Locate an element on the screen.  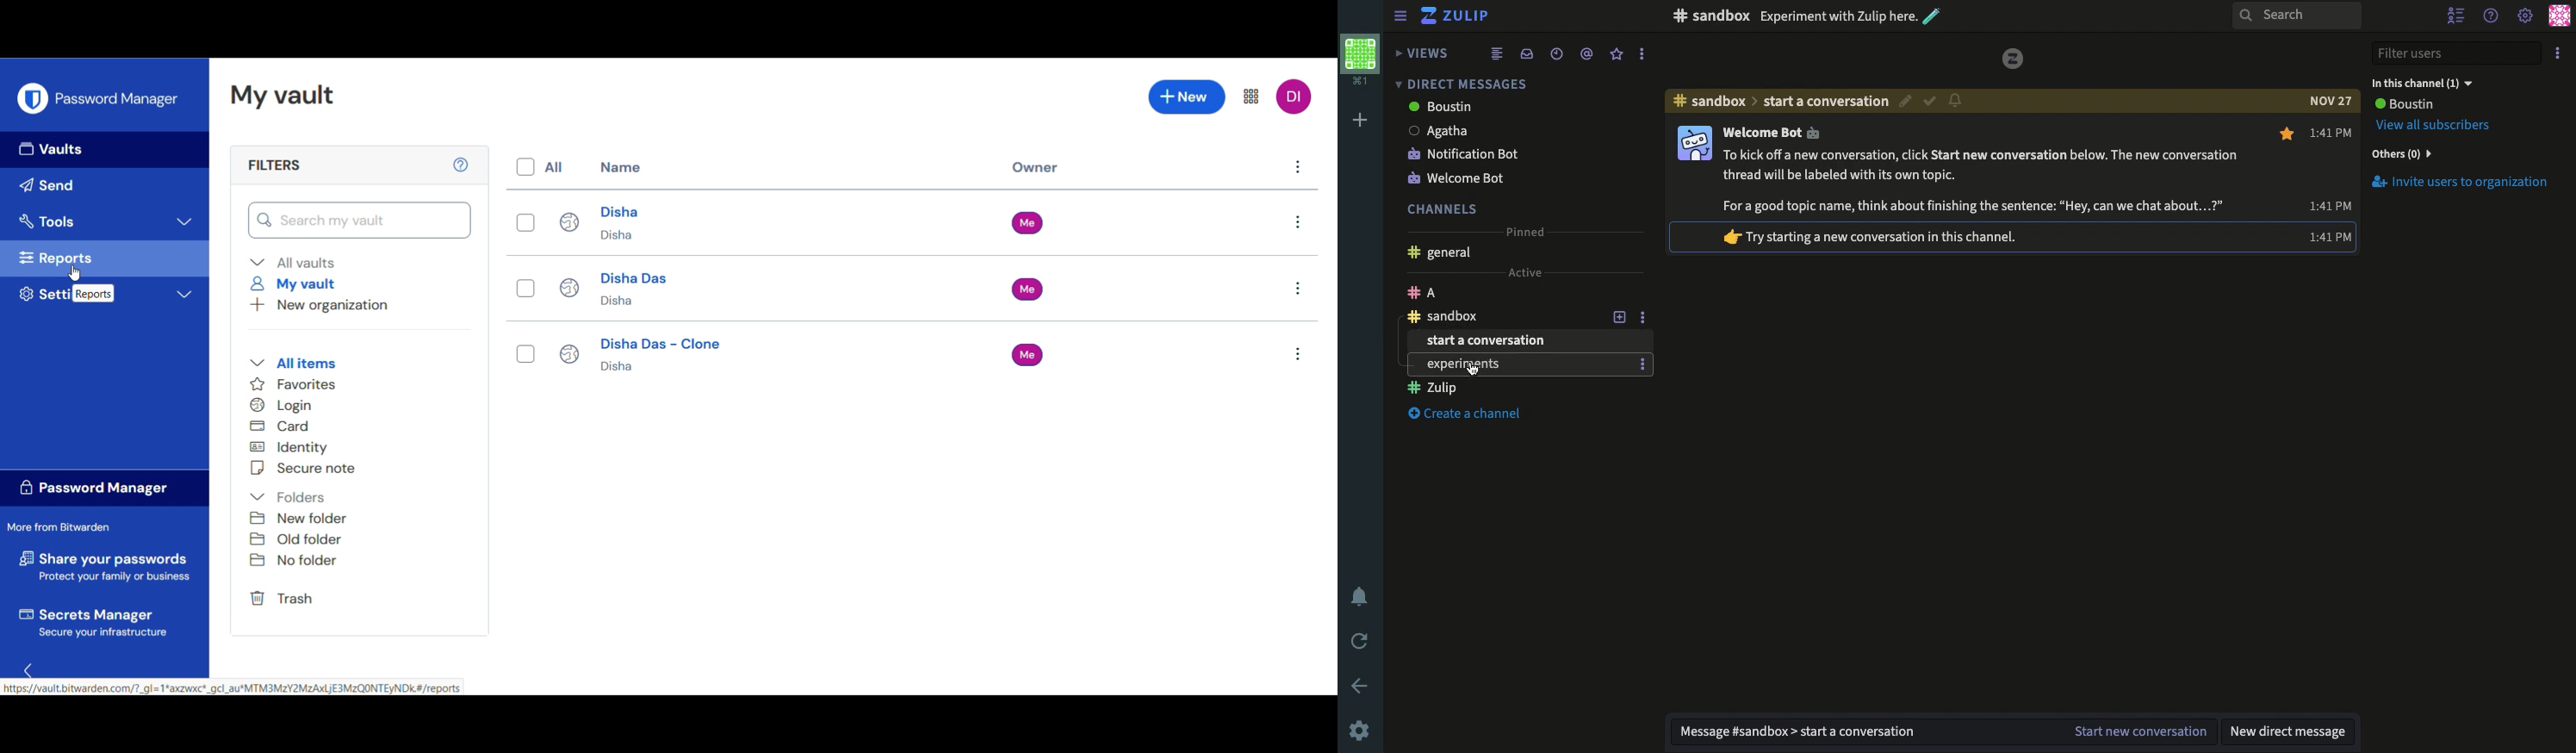
Add a topic is located at coordinates (1619, 294).